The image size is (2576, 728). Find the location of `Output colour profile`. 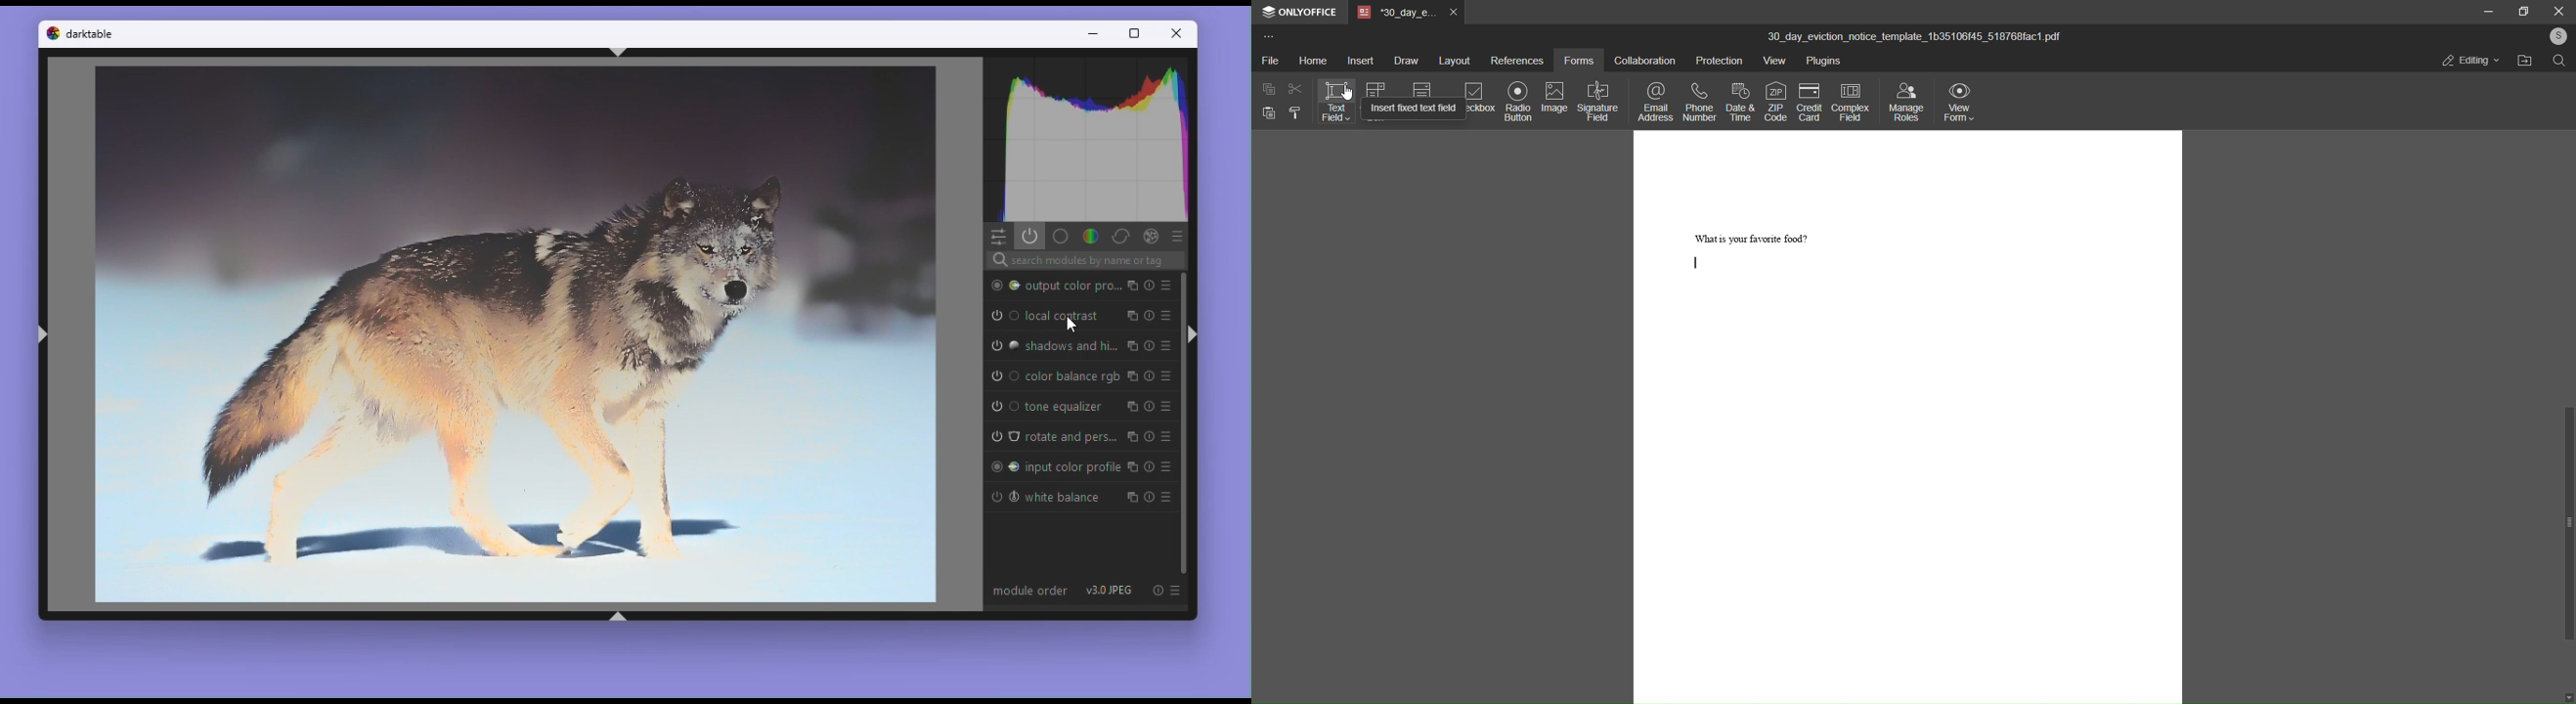

Output colour profile is located at coordinates (1072, 284).